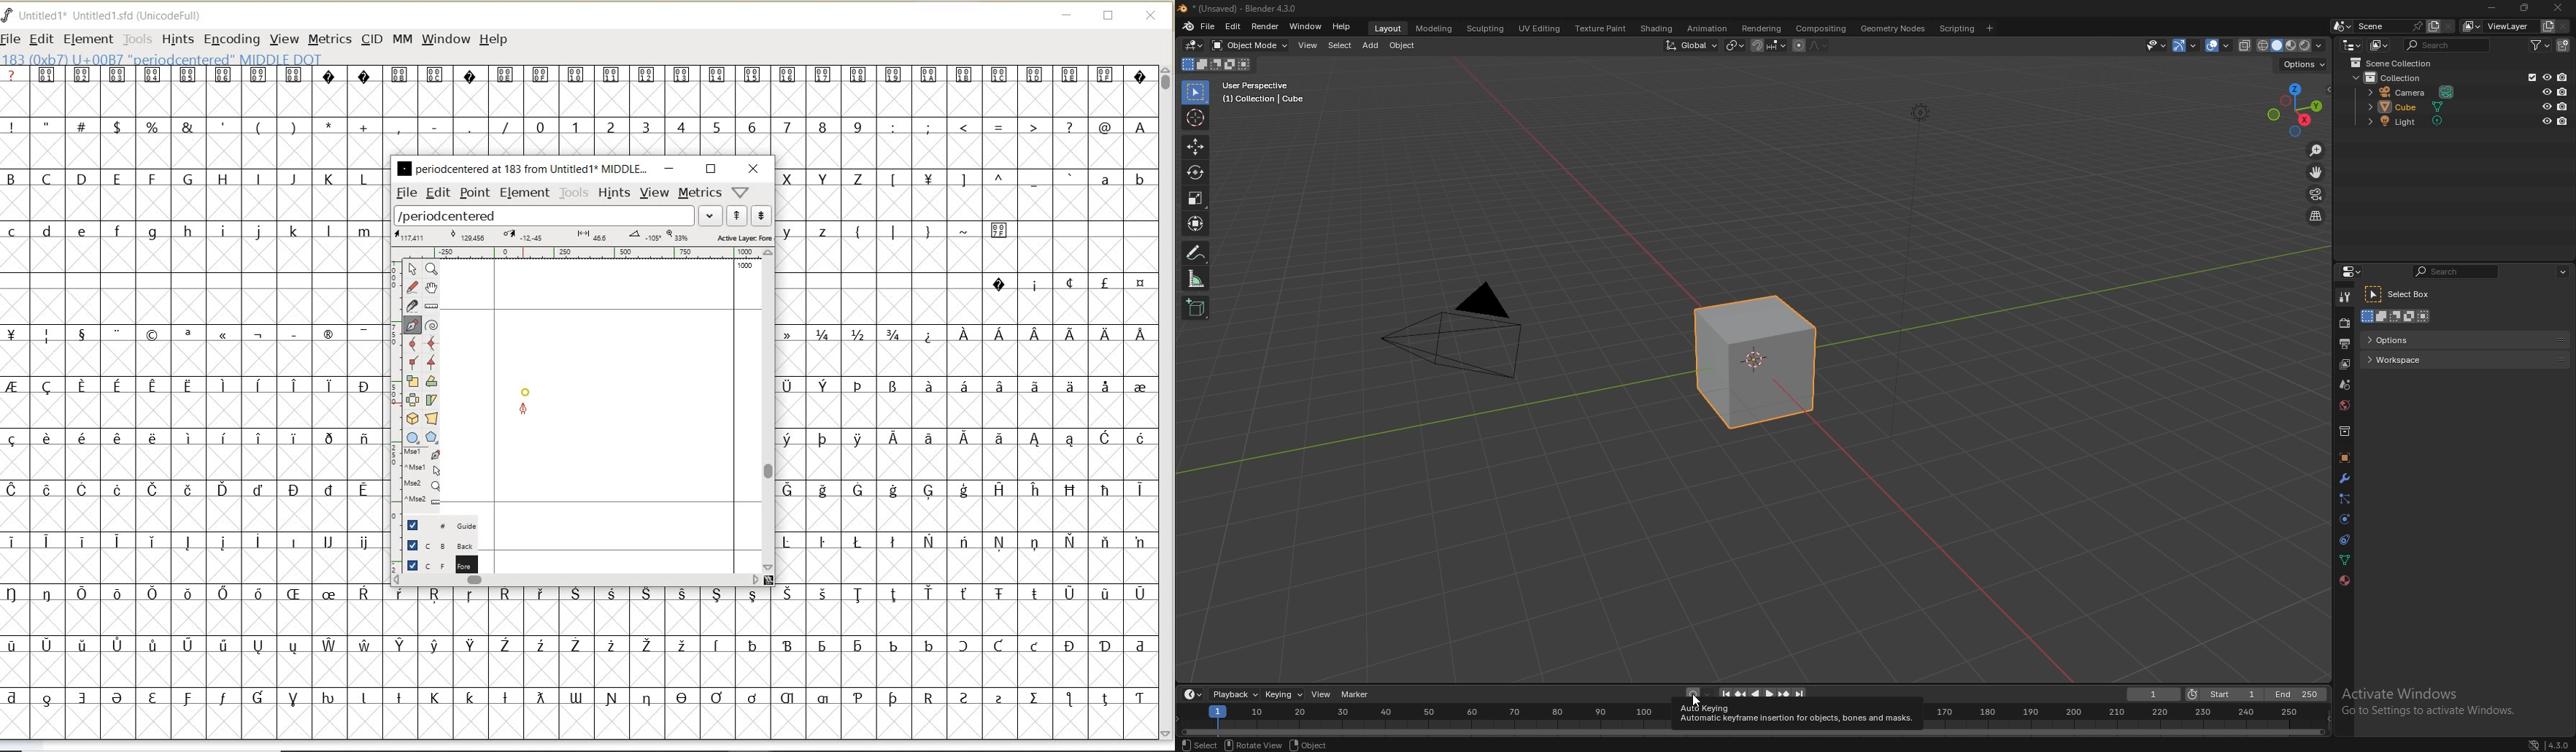 This screenshot has width=2576, height=756. Describe the element at coordinates (2390, 26) in the screenshot. I see `scene` at that location.